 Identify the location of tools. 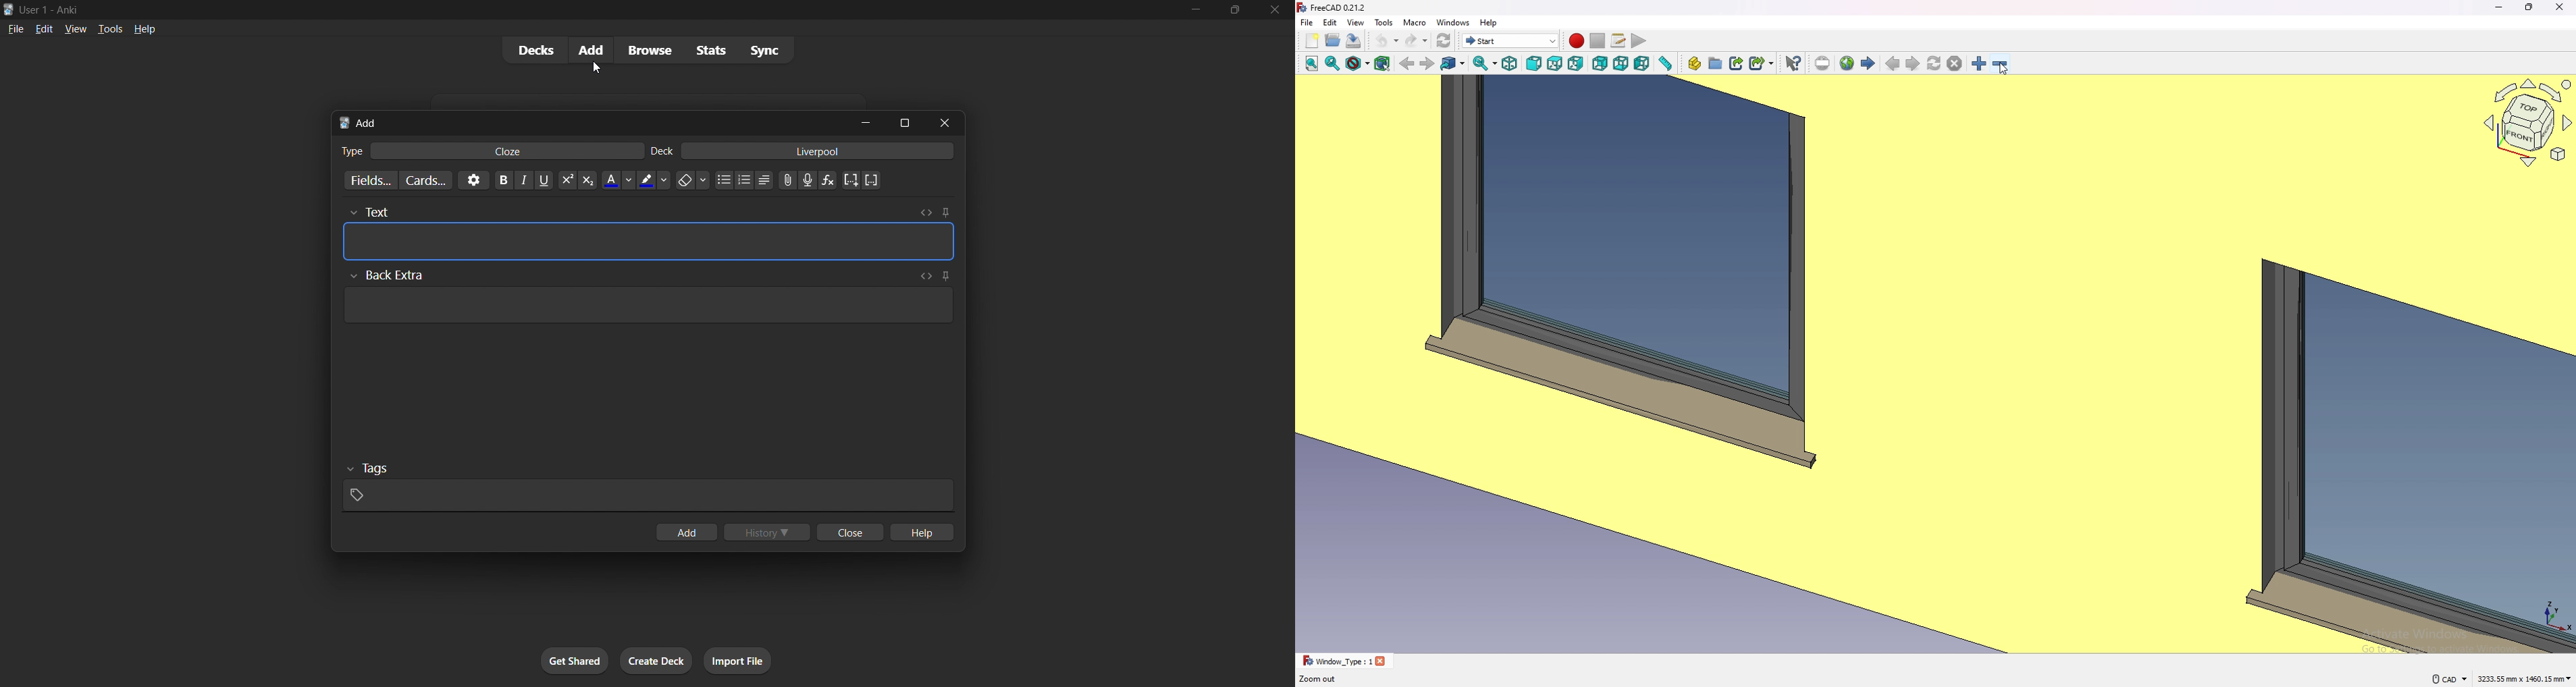
(1383, 22).